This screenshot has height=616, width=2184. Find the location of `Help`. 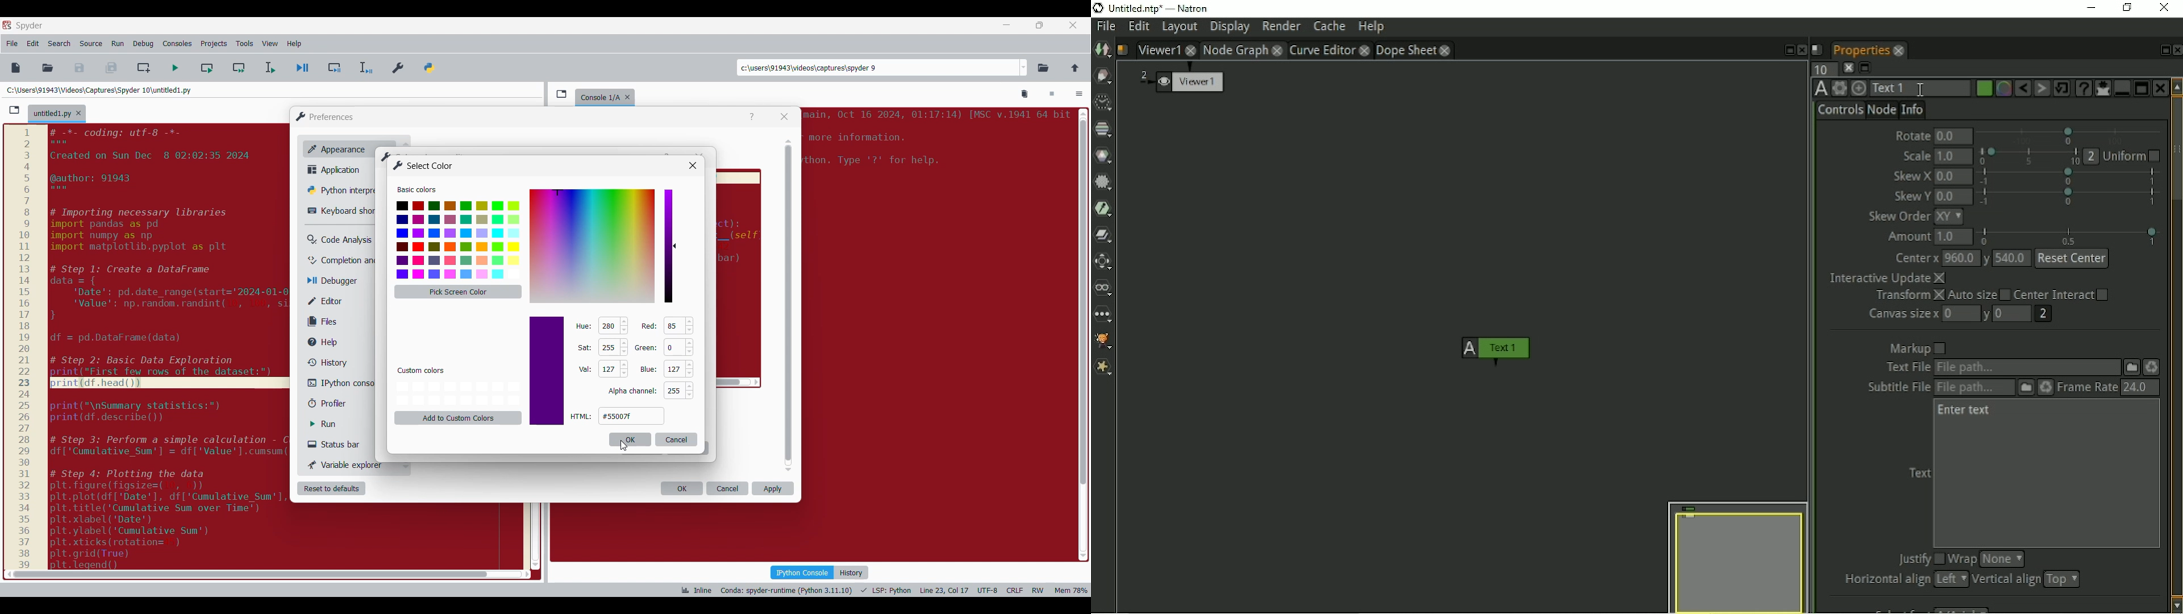

Help is located at coordinates (752, 117).